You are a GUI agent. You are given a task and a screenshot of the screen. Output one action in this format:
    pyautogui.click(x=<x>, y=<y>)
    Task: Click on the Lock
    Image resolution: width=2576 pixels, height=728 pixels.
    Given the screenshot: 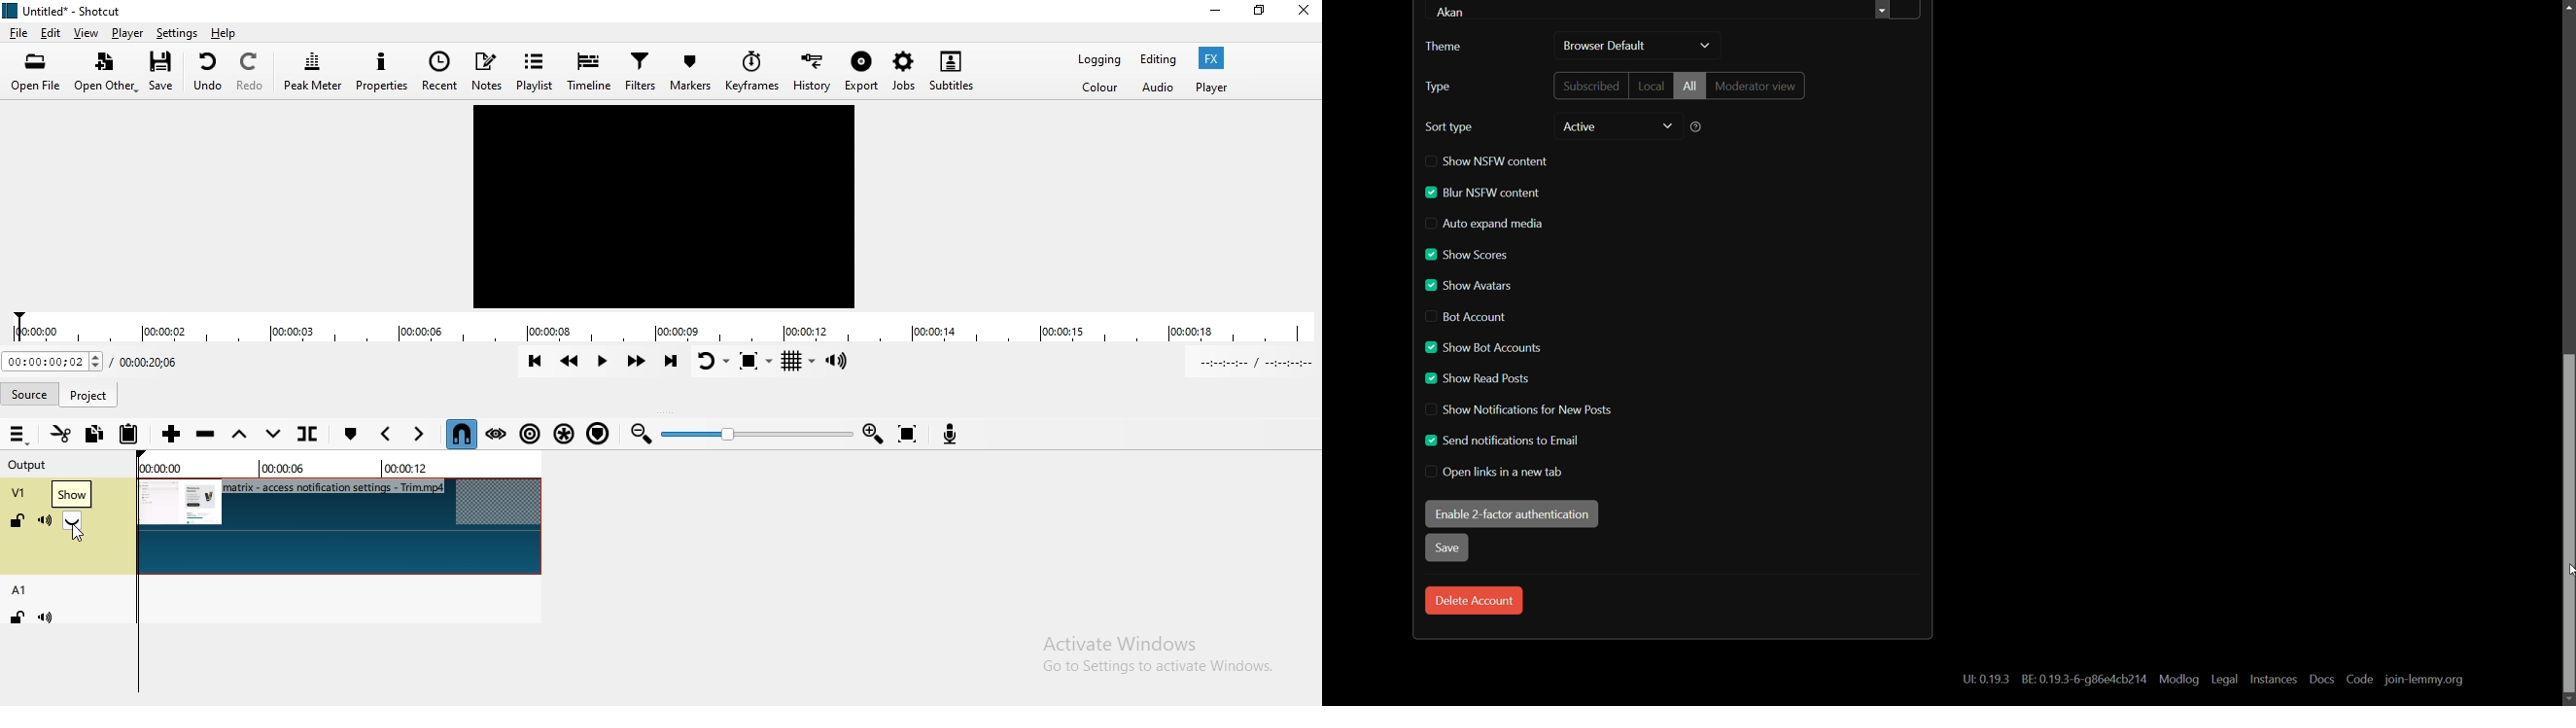 What is the action you would take?
    pyautogui.click(x=17, y=519)
    